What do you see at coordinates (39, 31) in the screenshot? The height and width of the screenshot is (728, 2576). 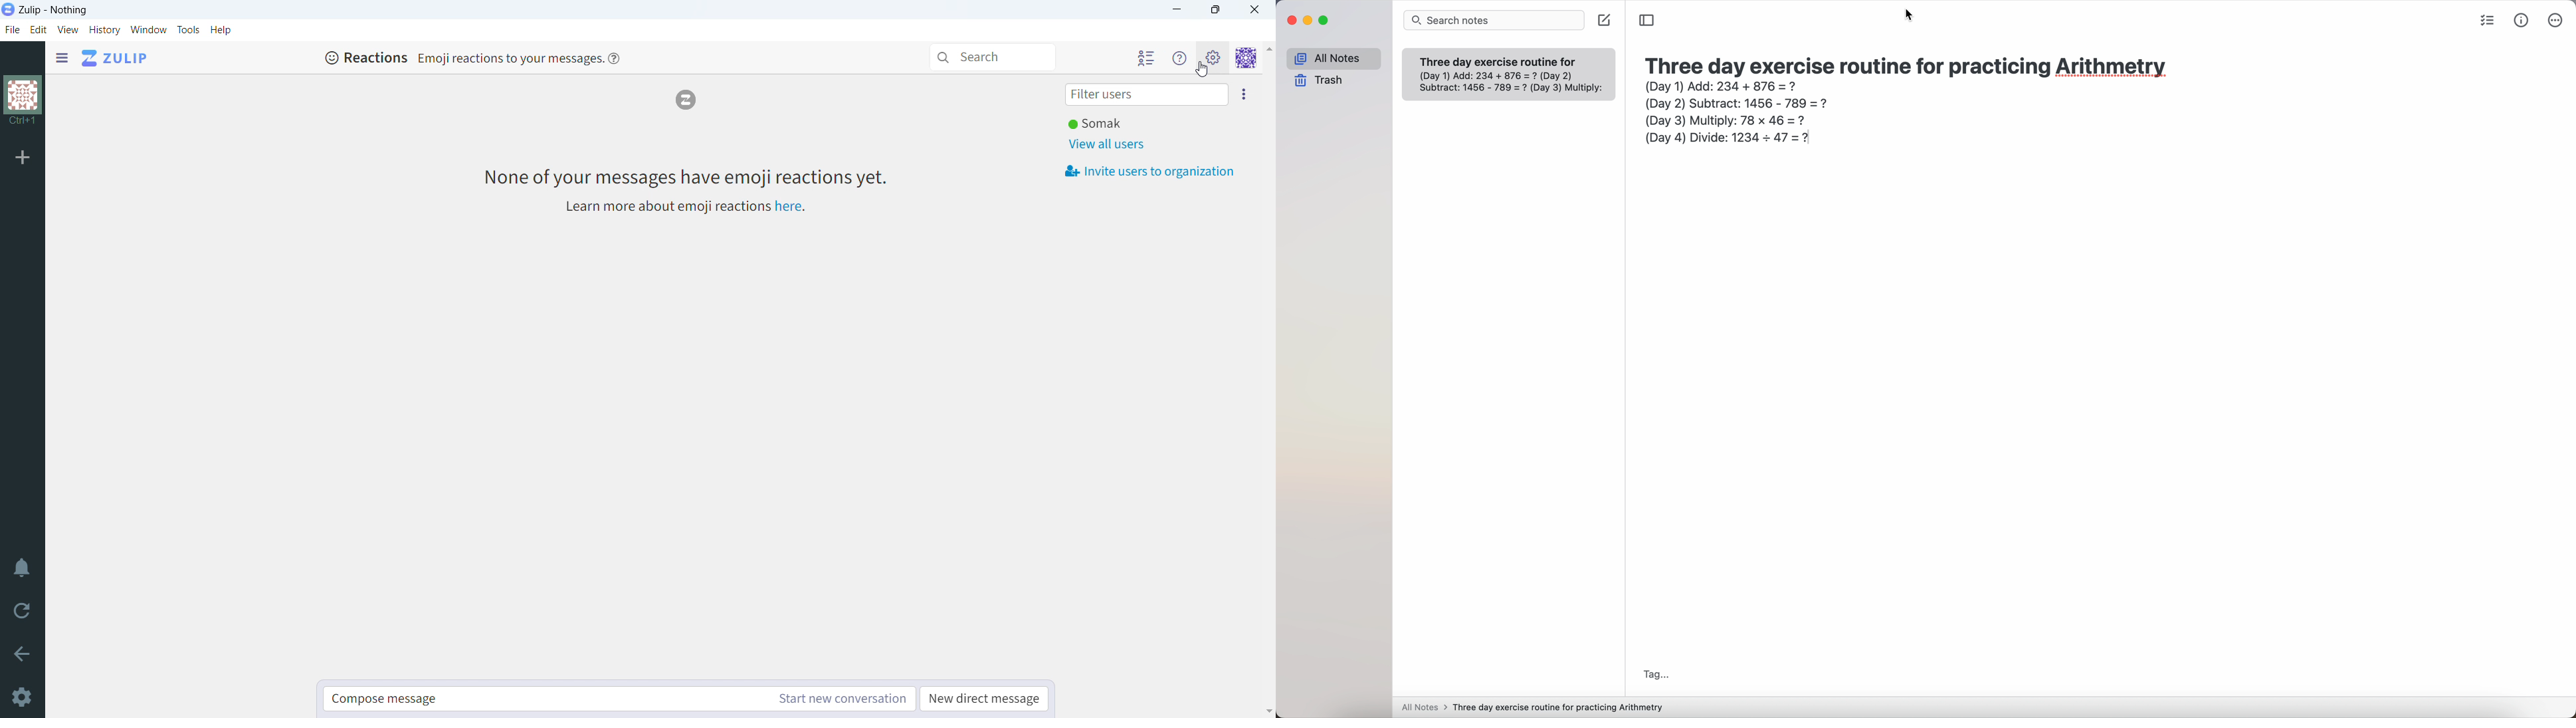 I see `edit` at bounding box center [39, 31].